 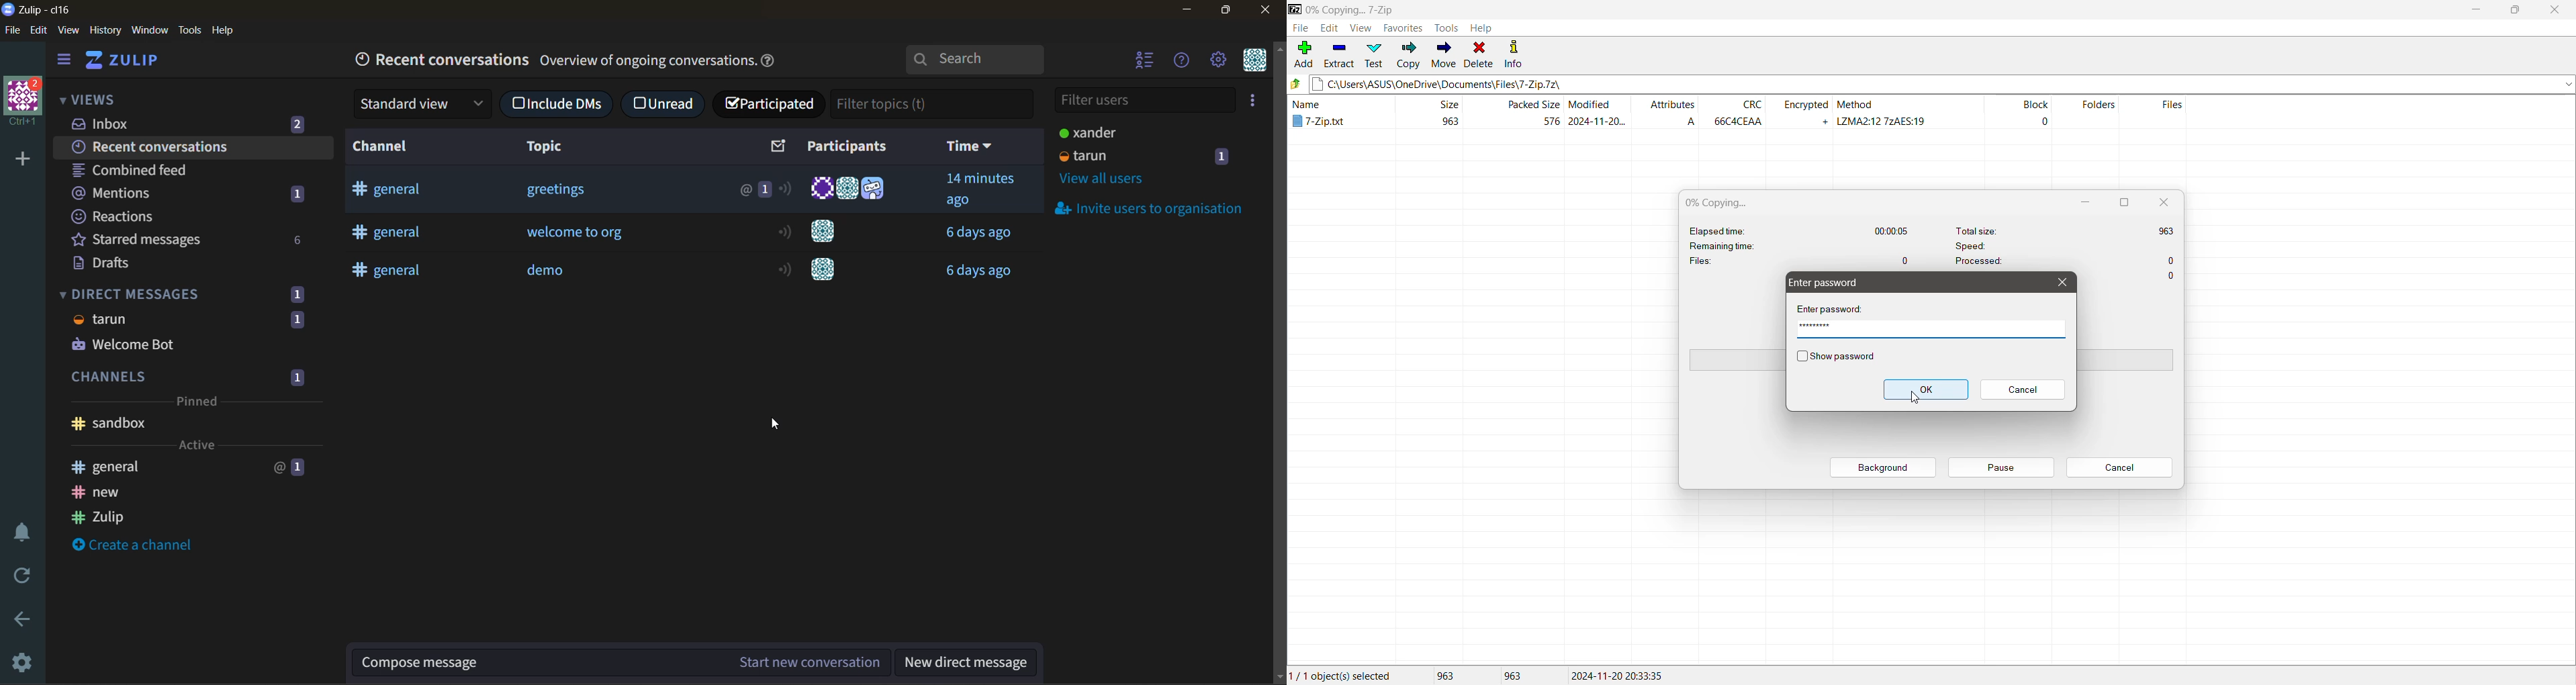 I want to click on 1 message, so click(x=300, y=468).